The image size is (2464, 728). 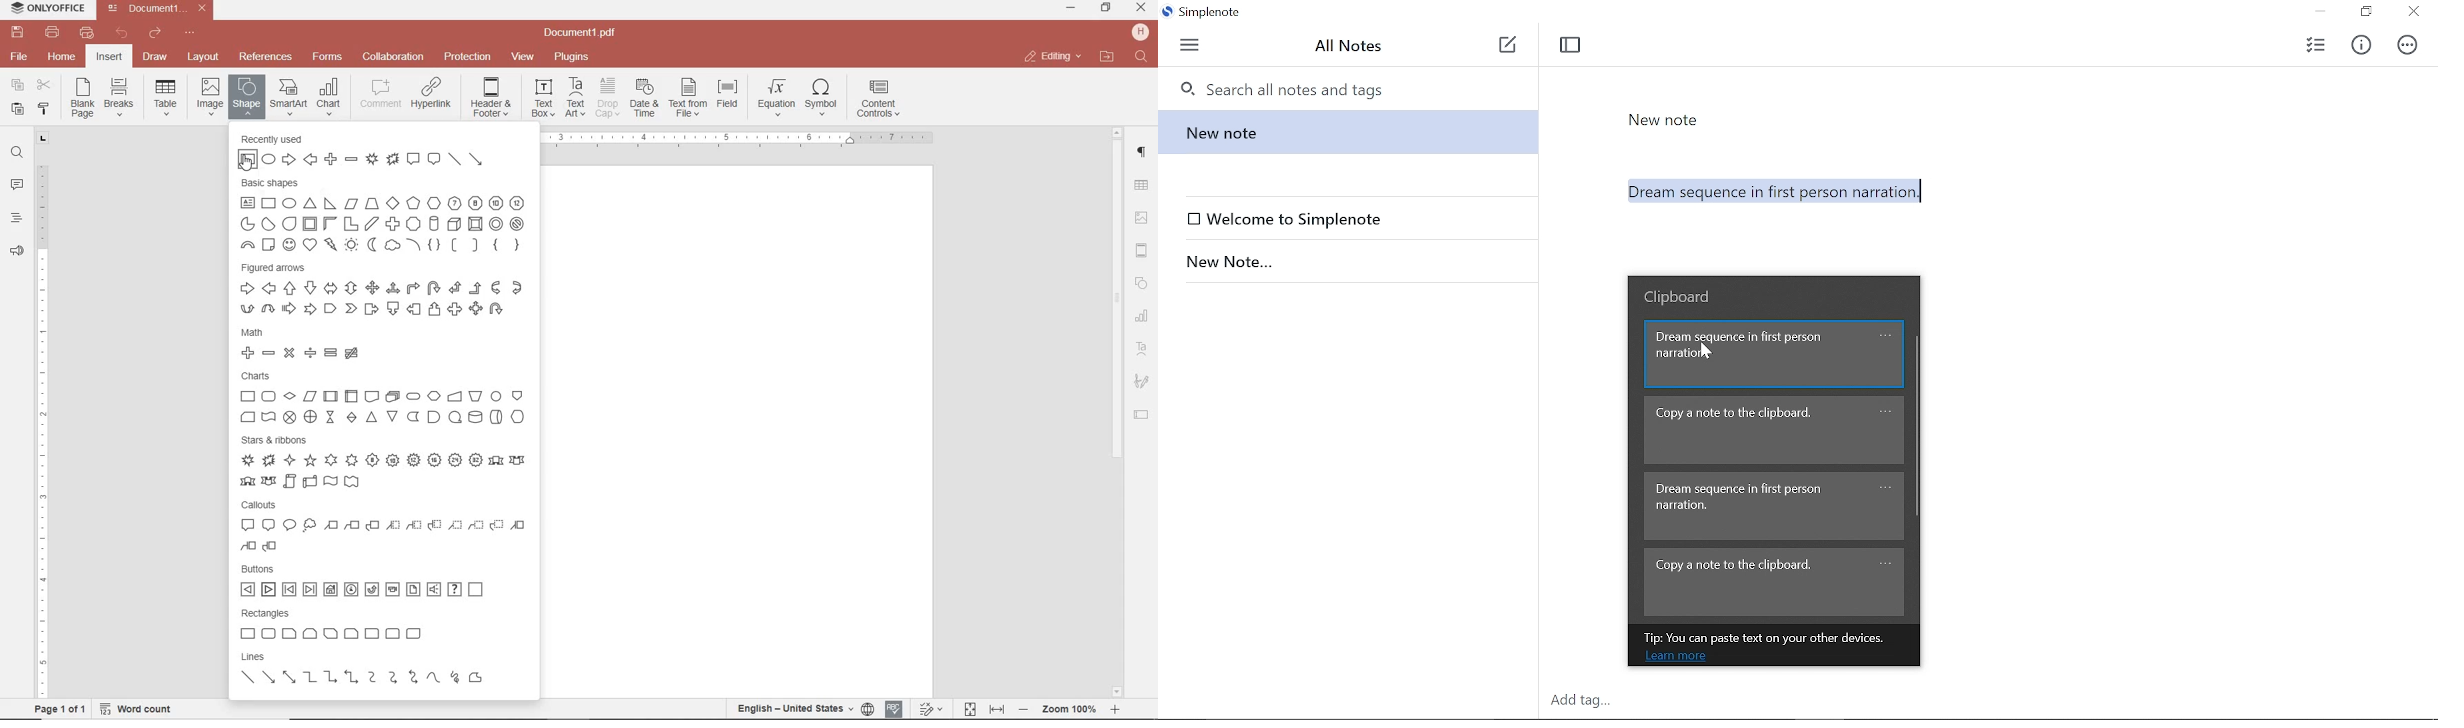 I want to click on close, so click(x=1052, y=57).